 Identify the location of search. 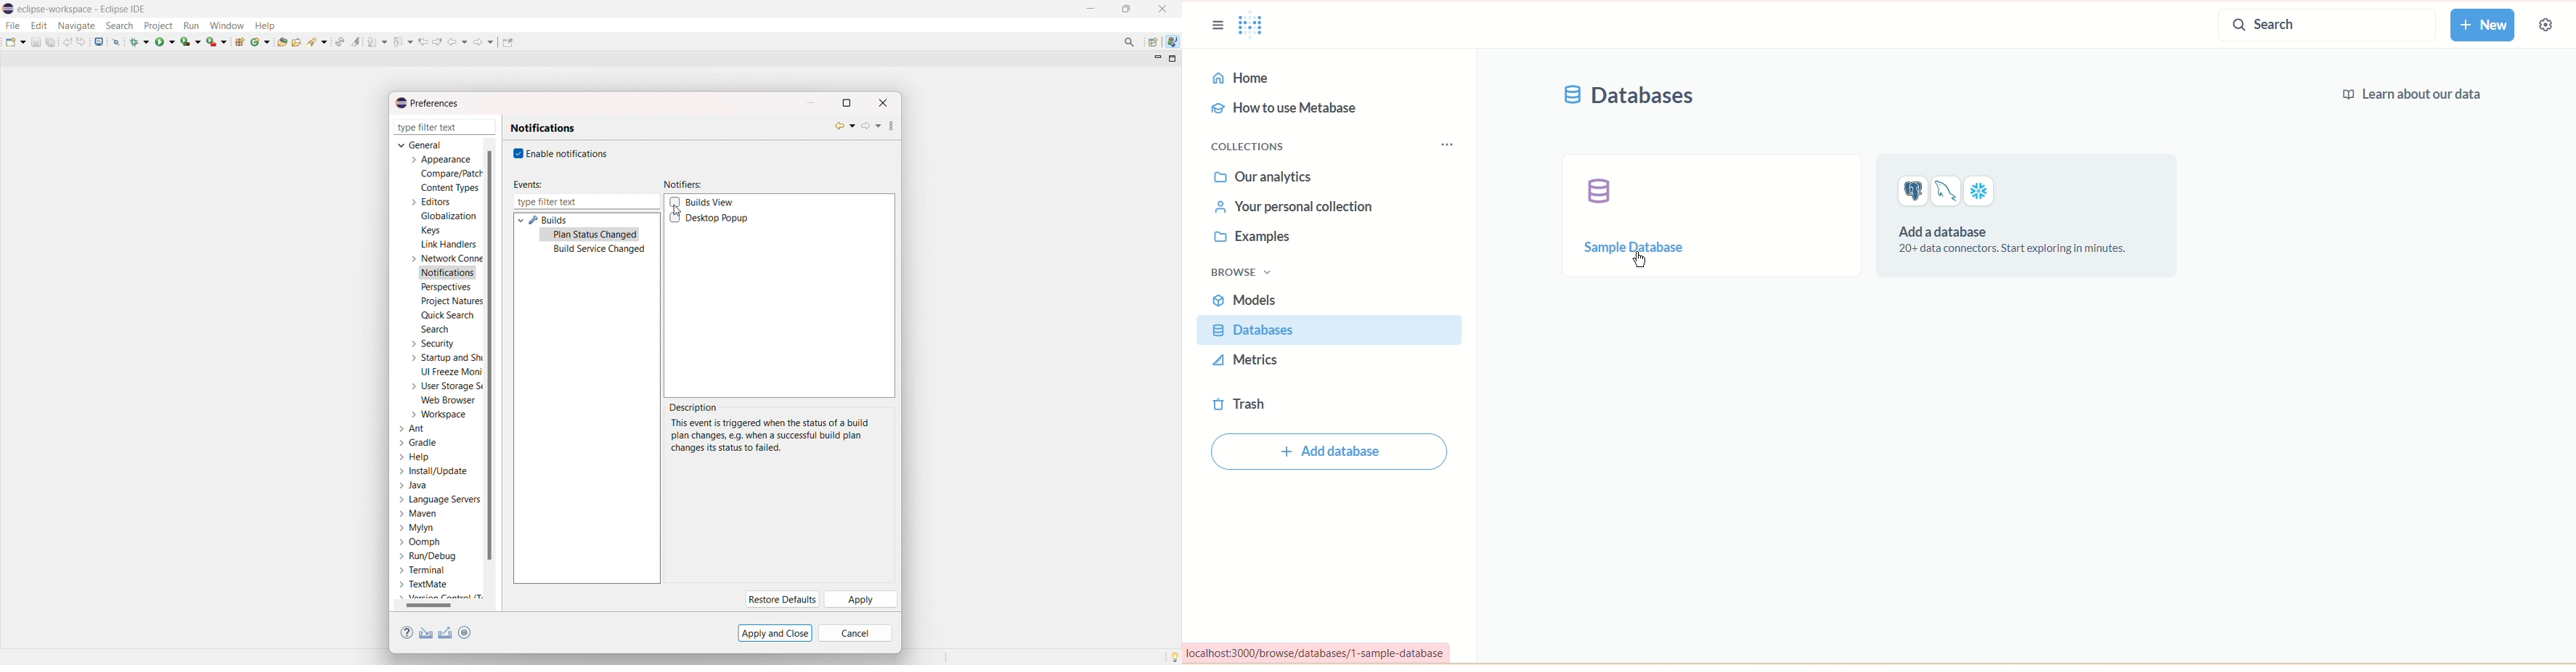
(119, 26).